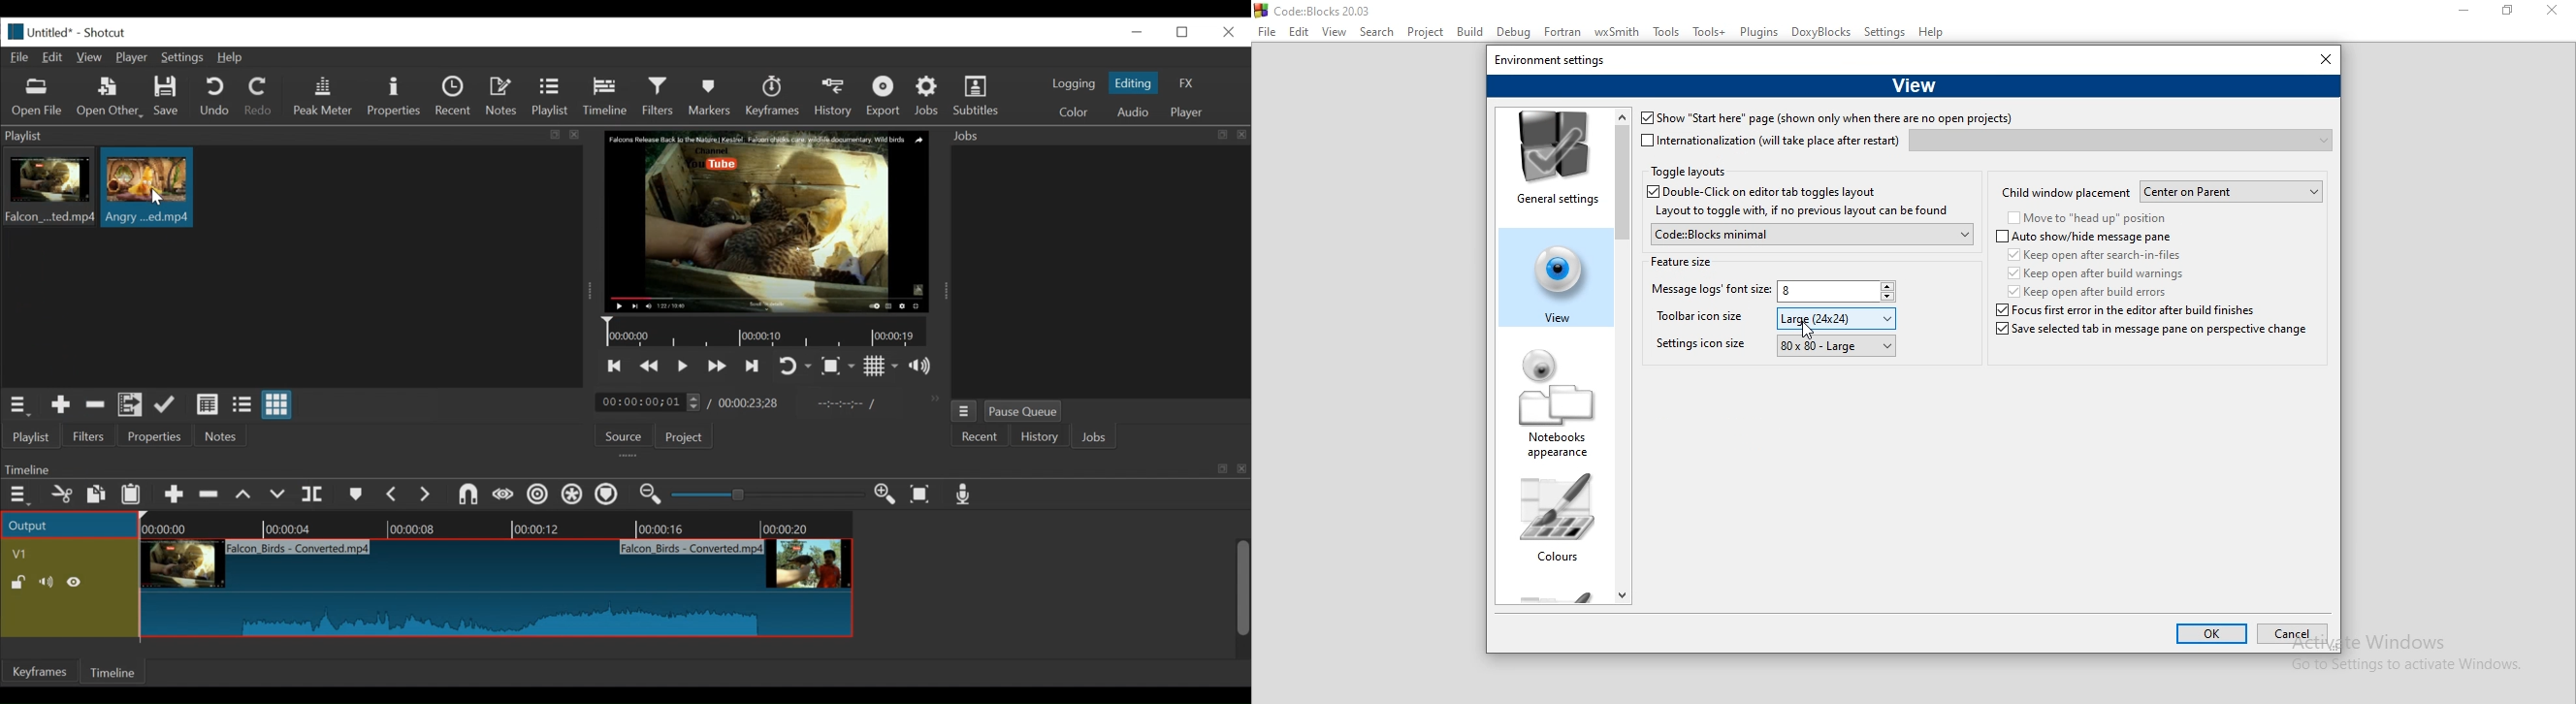  I want to click on Zoom in, so click(887, 495).